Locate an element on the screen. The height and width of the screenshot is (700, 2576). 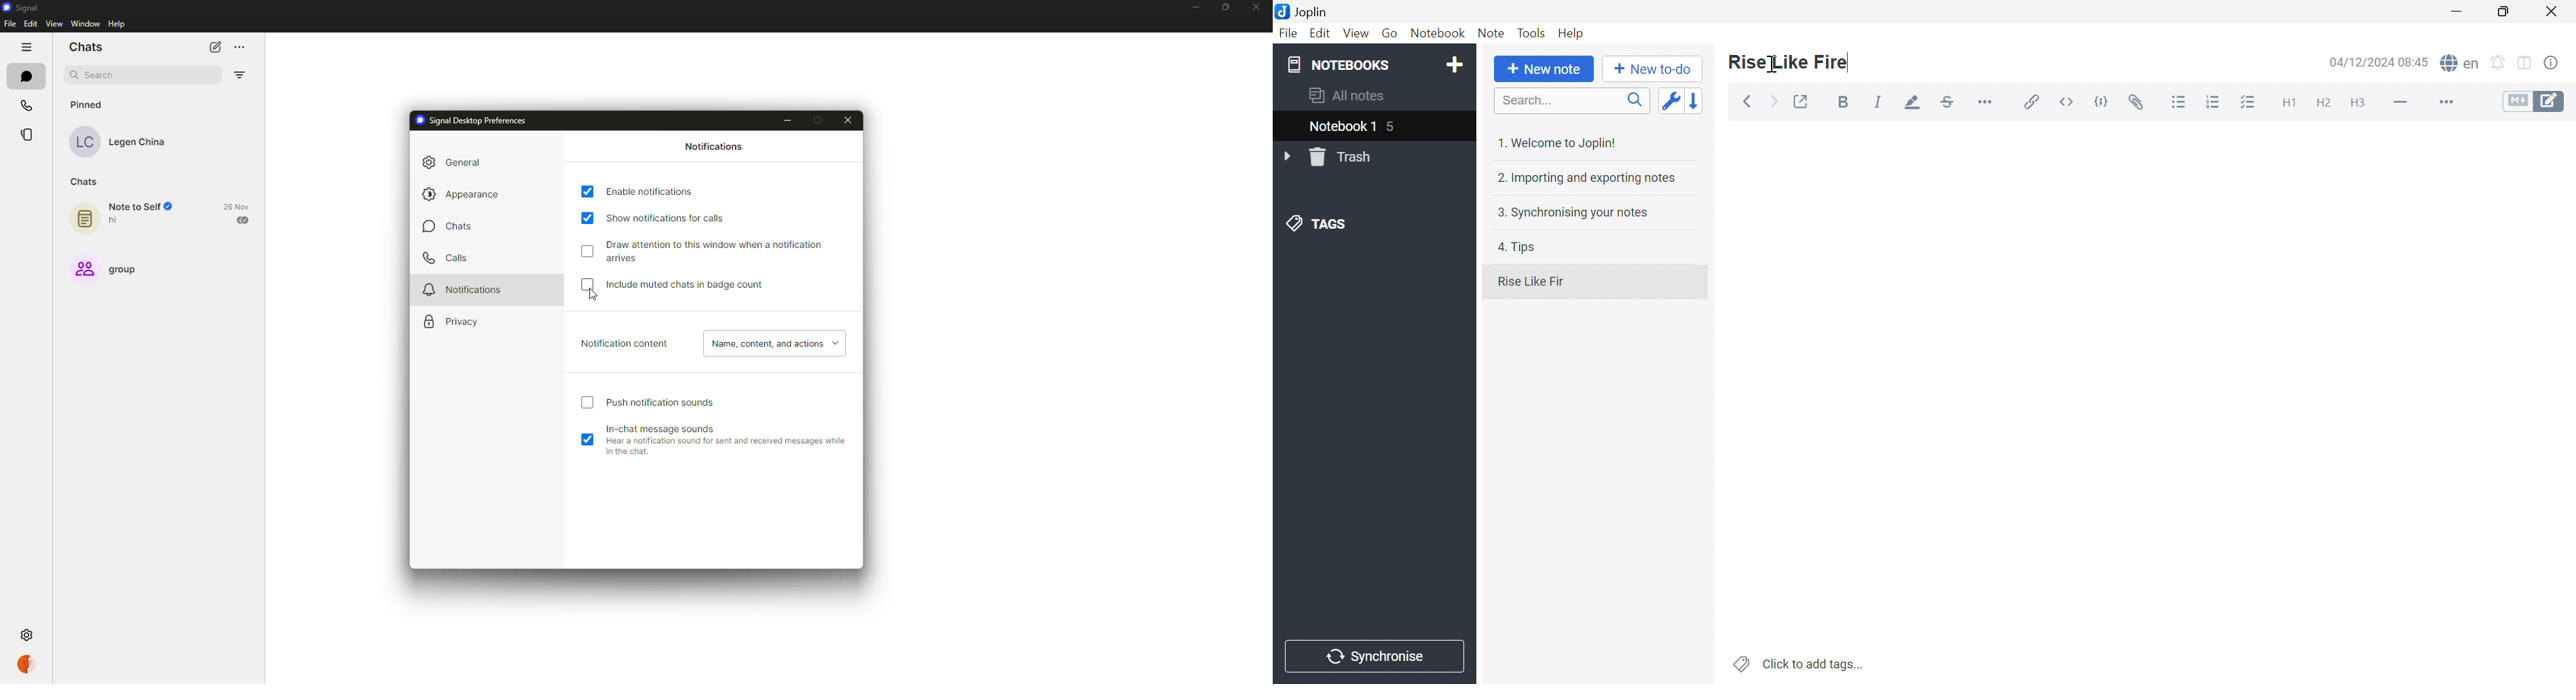
2. Importing and exporting notes is located at coordinates (1584, 179).